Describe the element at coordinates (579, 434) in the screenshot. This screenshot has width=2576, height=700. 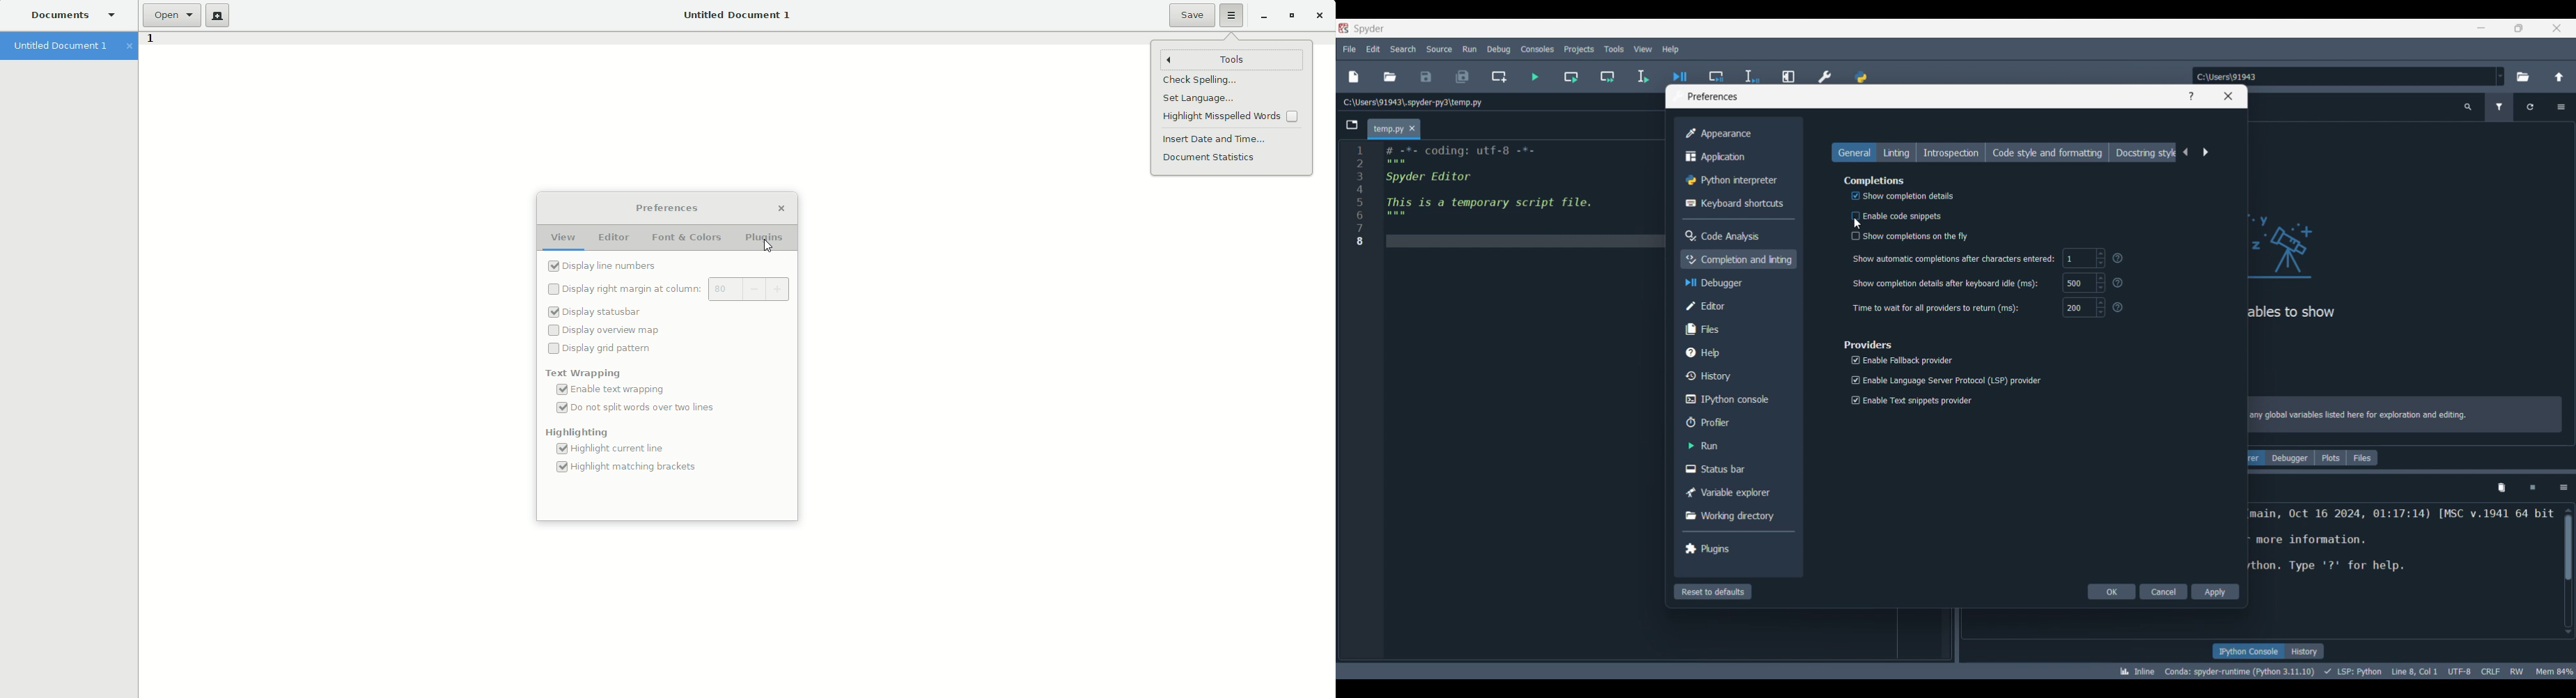
I see `Highlighting` at that location.